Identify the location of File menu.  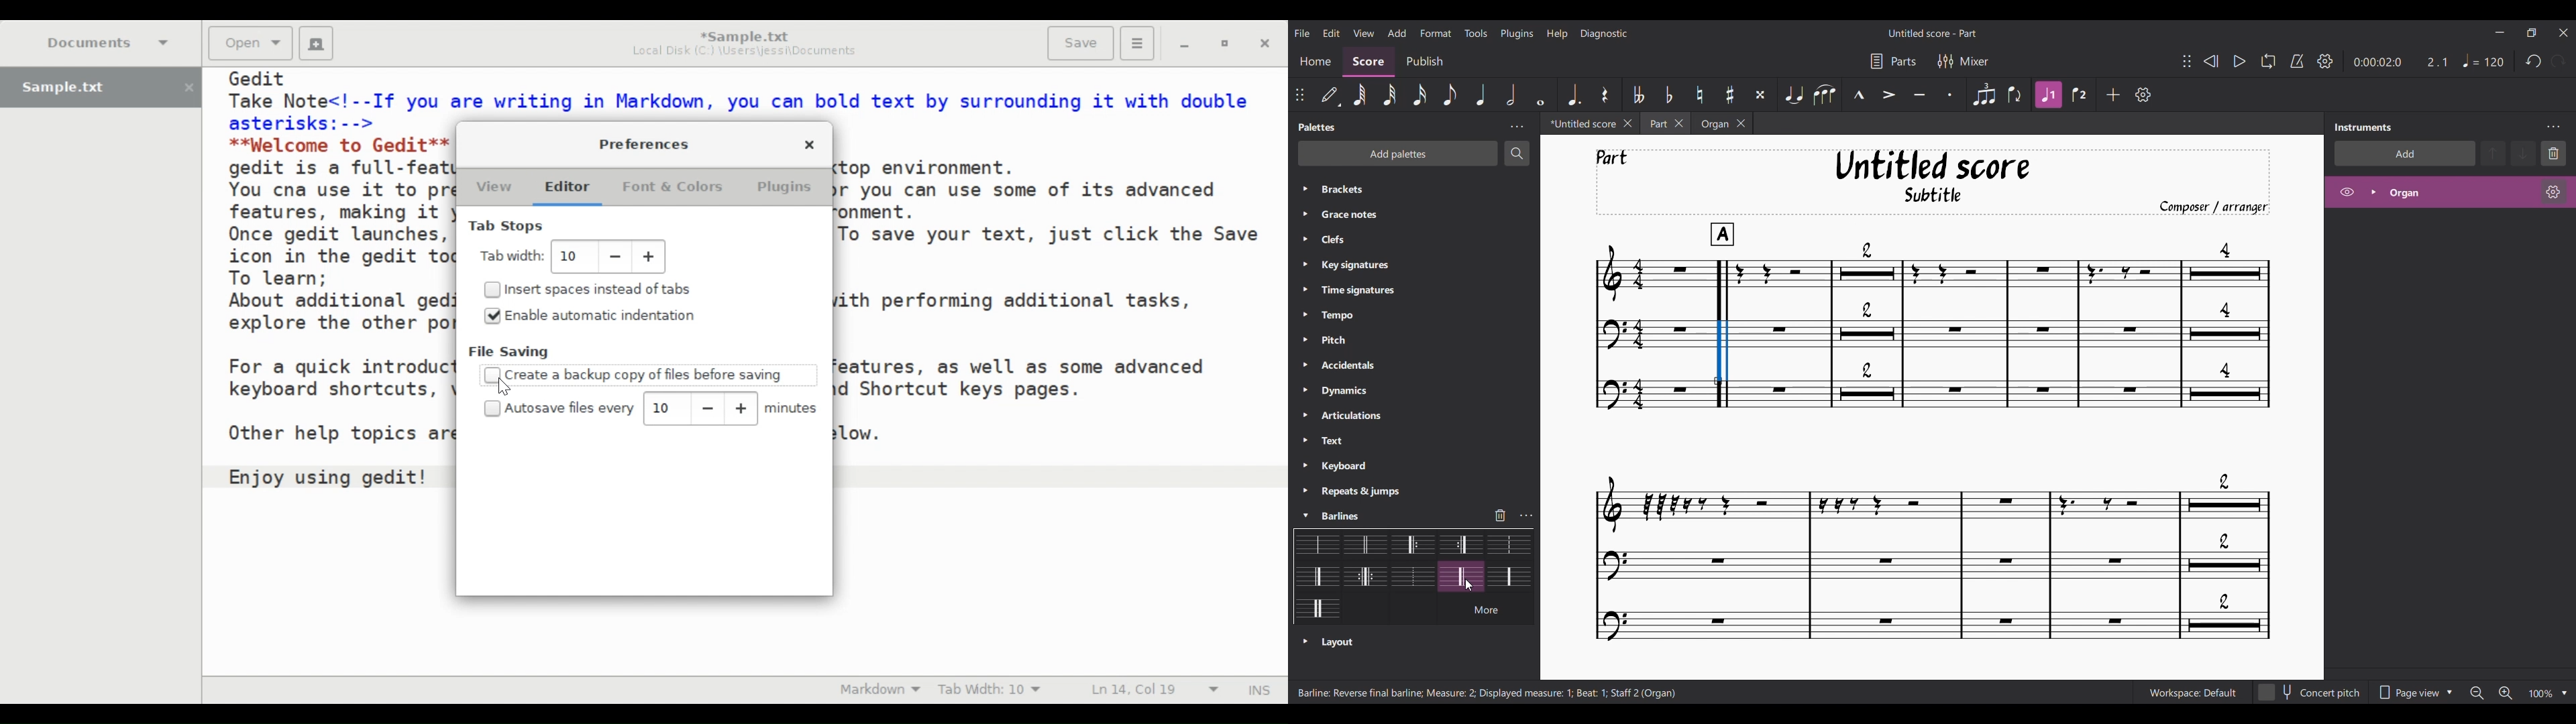
(1302, 32).